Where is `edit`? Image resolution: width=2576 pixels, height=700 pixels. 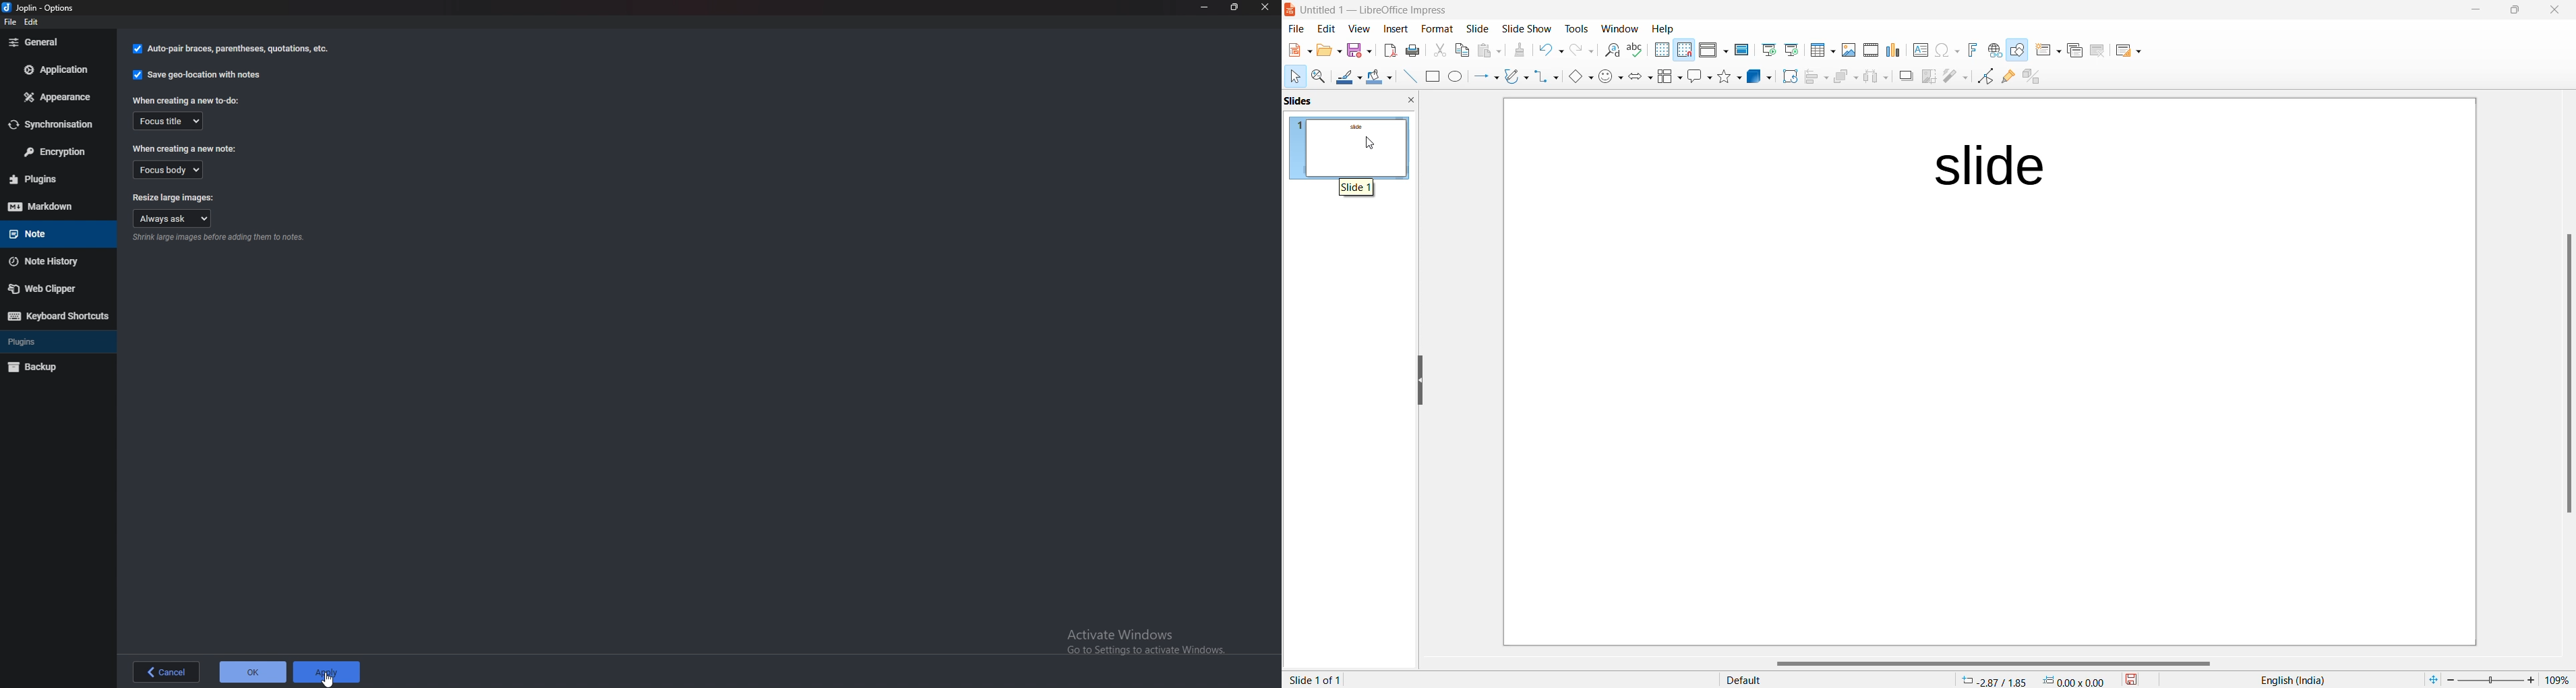 edit is located at coordinates (1325, 30).